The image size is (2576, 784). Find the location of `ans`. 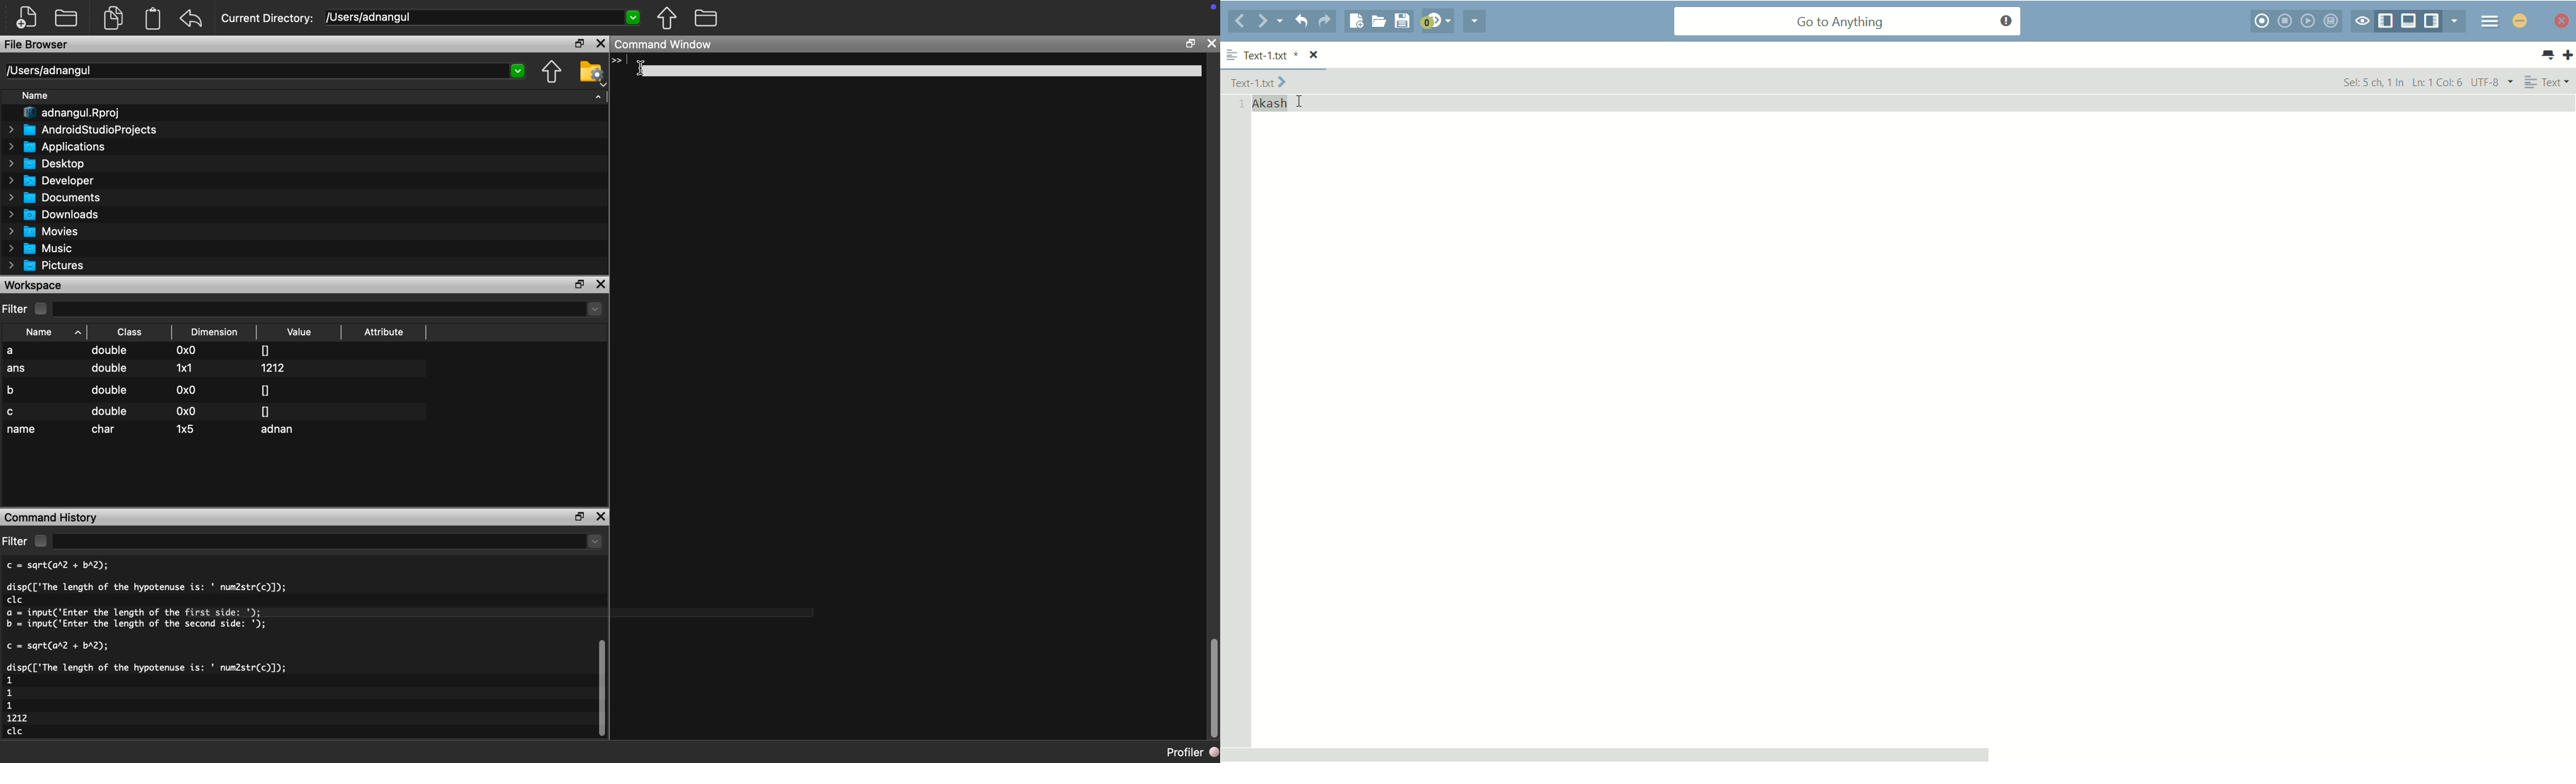

ans is located at coordinates (17, 370).